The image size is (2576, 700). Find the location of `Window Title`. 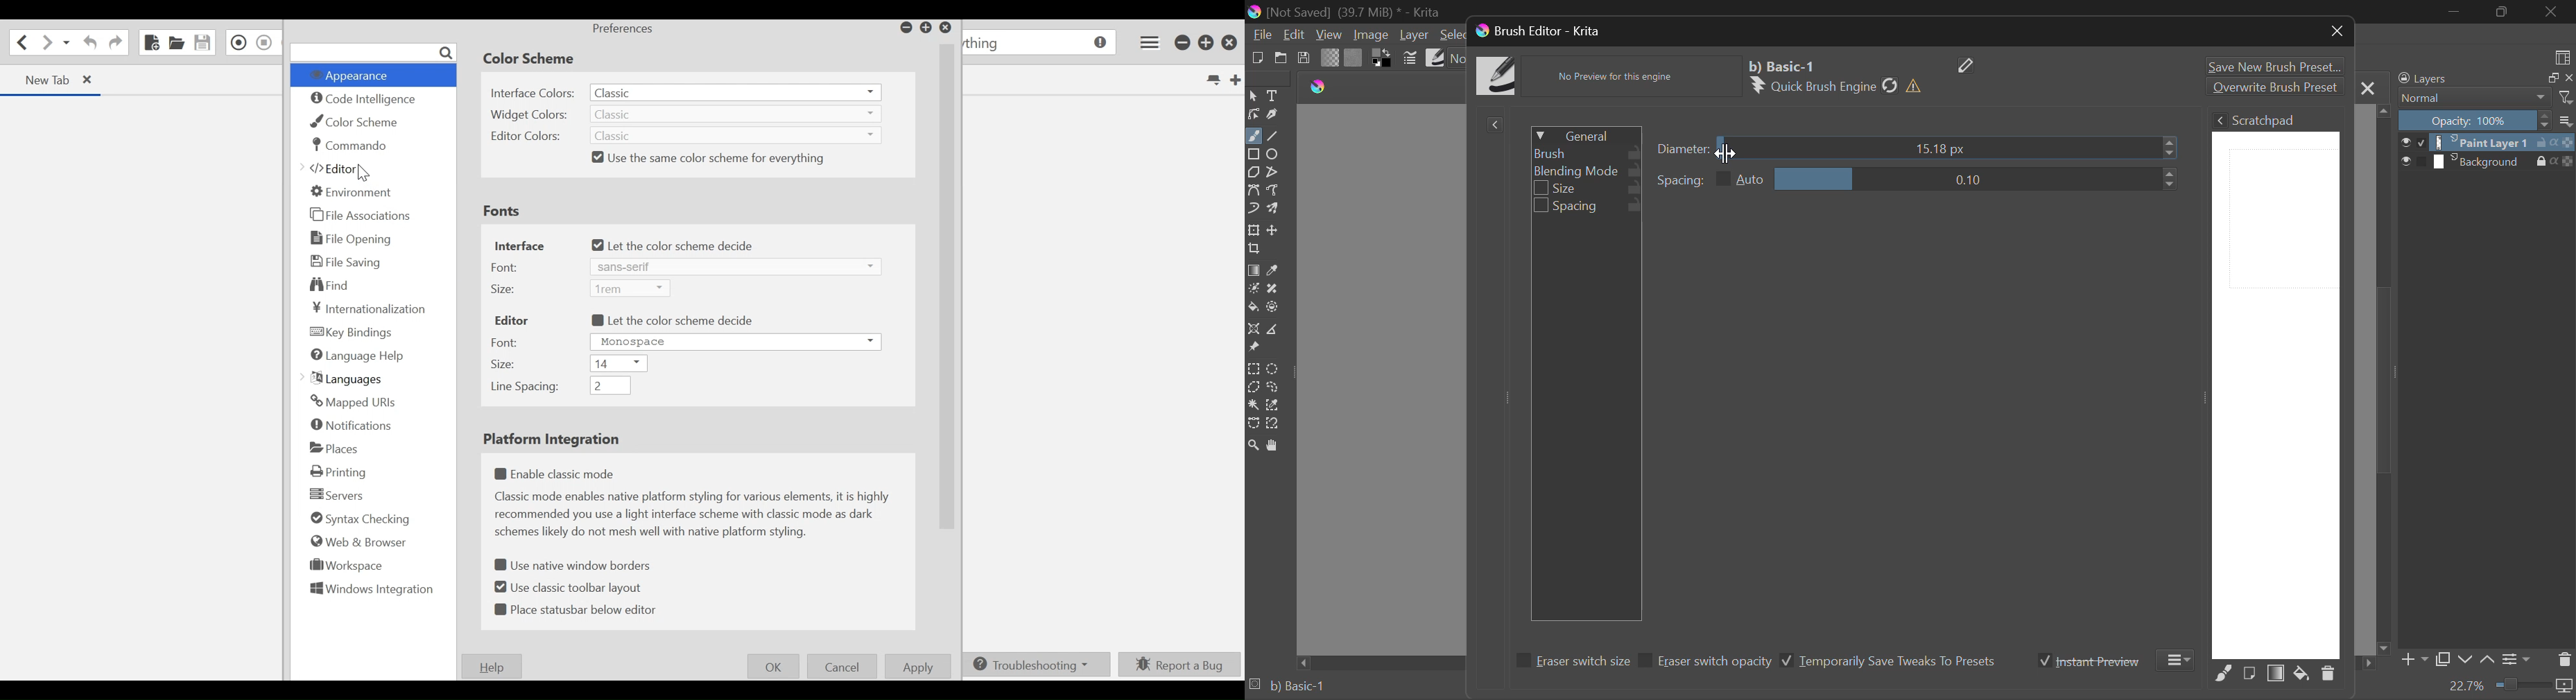

Window Title is located at coordinates (1537, 31).